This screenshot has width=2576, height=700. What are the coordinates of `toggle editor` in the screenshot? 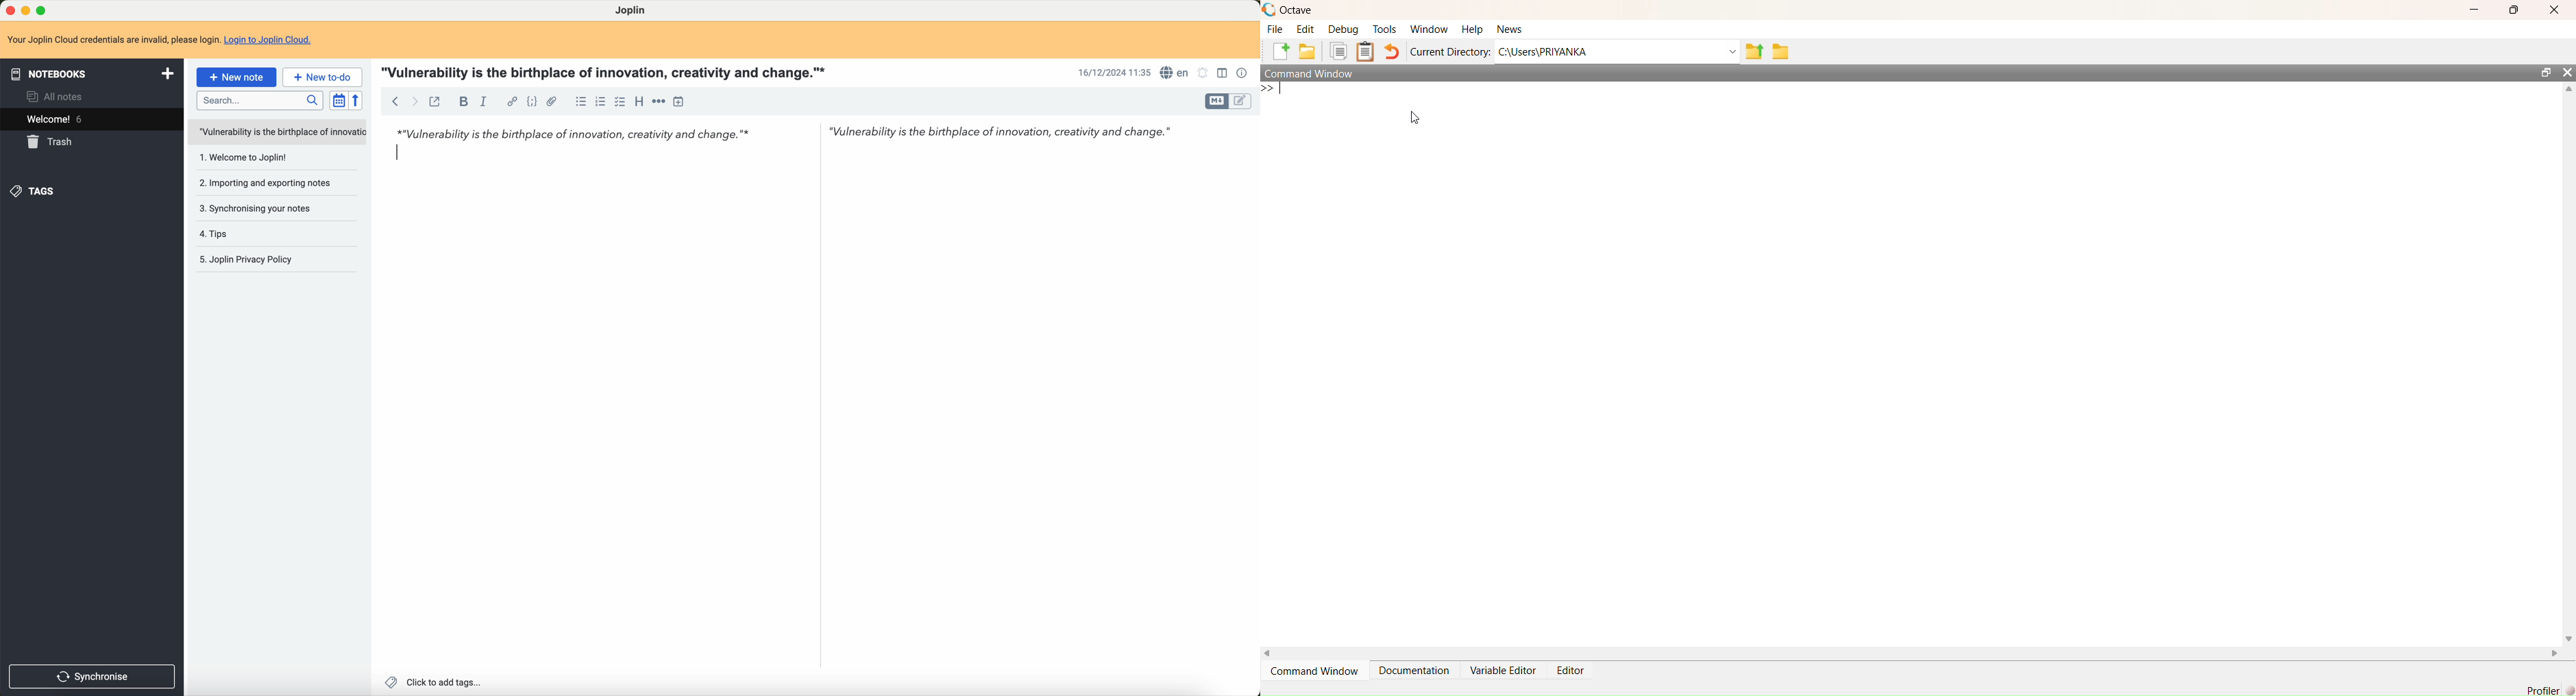 It's located at (1241, 103).